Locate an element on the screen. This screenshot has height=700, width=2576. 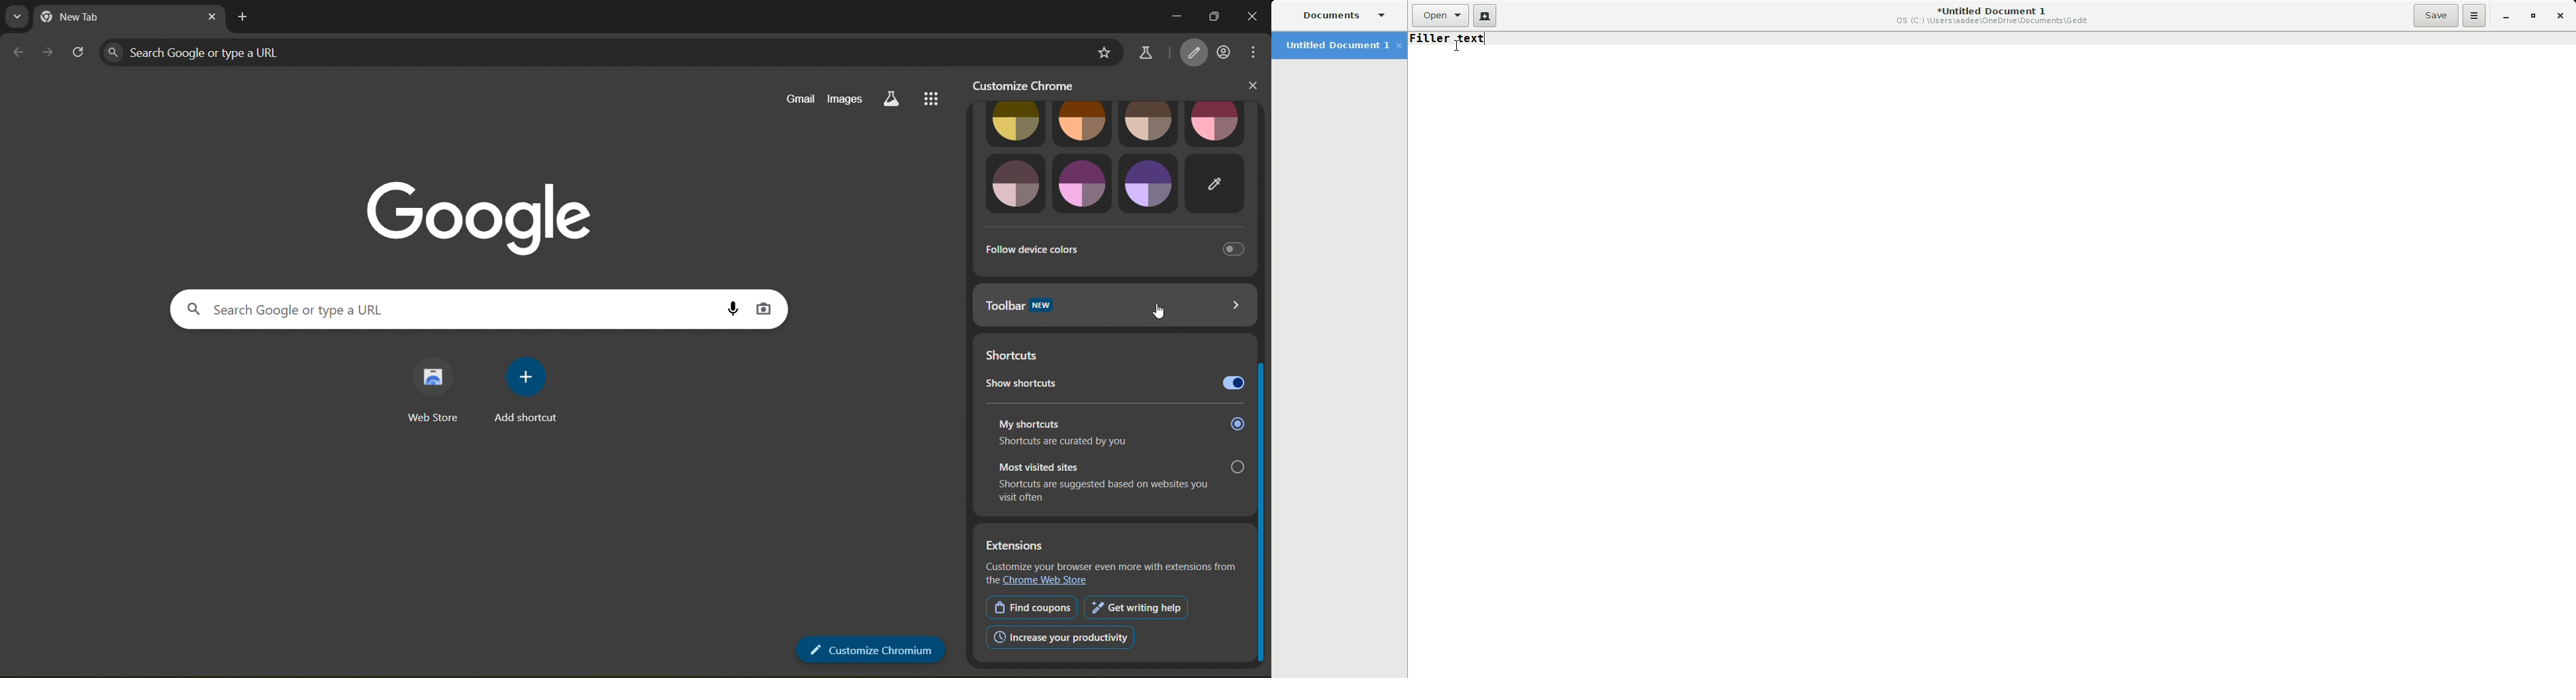
toolbar is located at coordinates (1114, 305).